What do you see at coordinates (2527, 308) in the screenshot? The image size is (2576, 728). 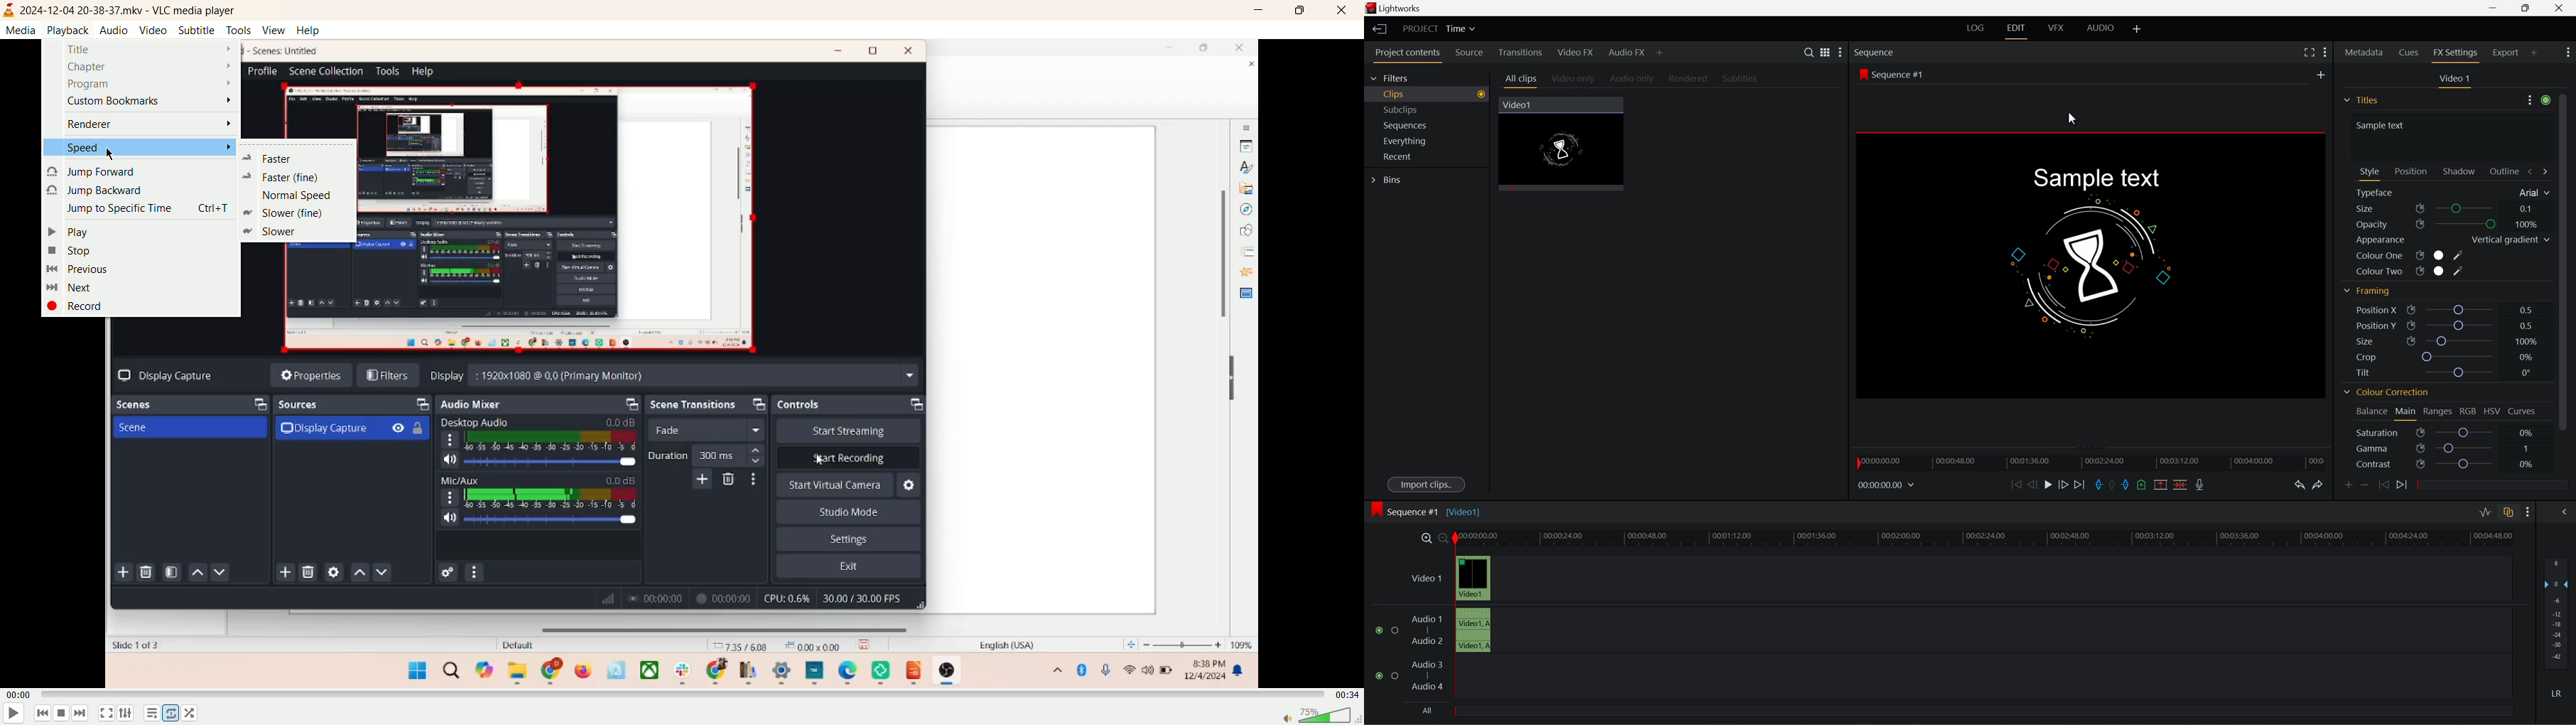 I see `0.5` at bounding box center [2527, 308].